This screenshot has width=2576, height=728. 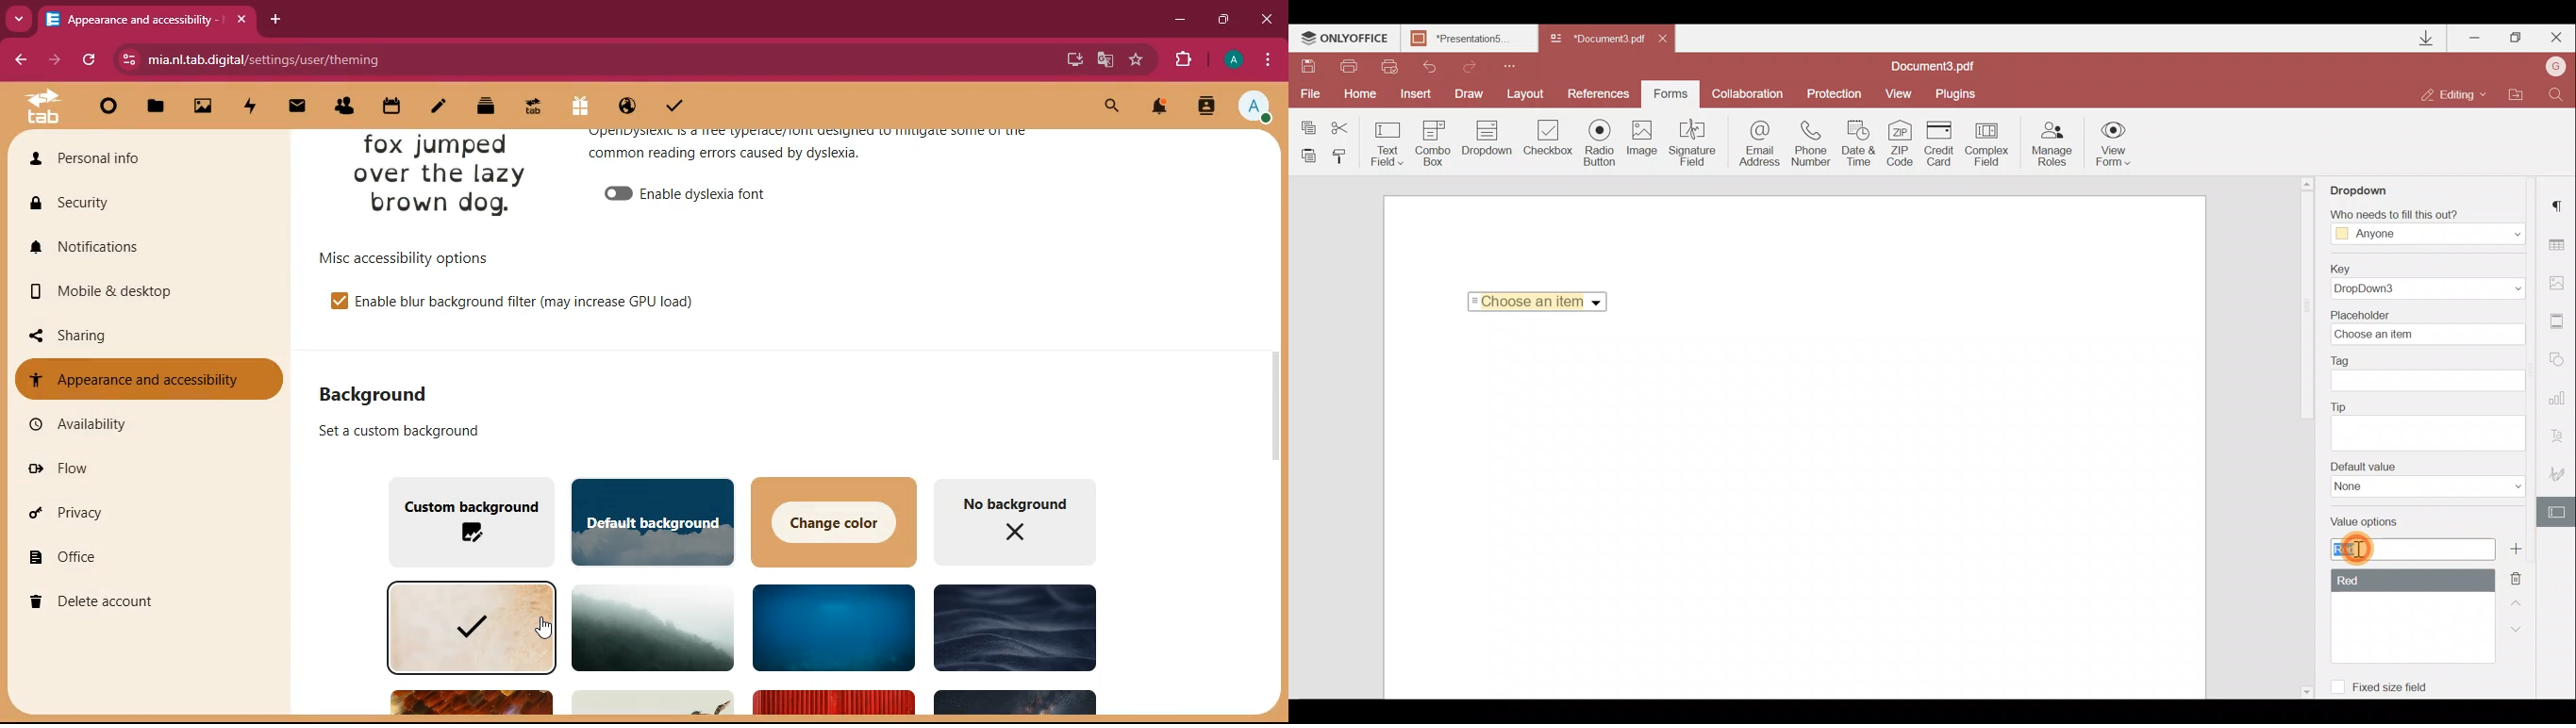 I want to click on Collaboration, so click(x=1748, y=92).